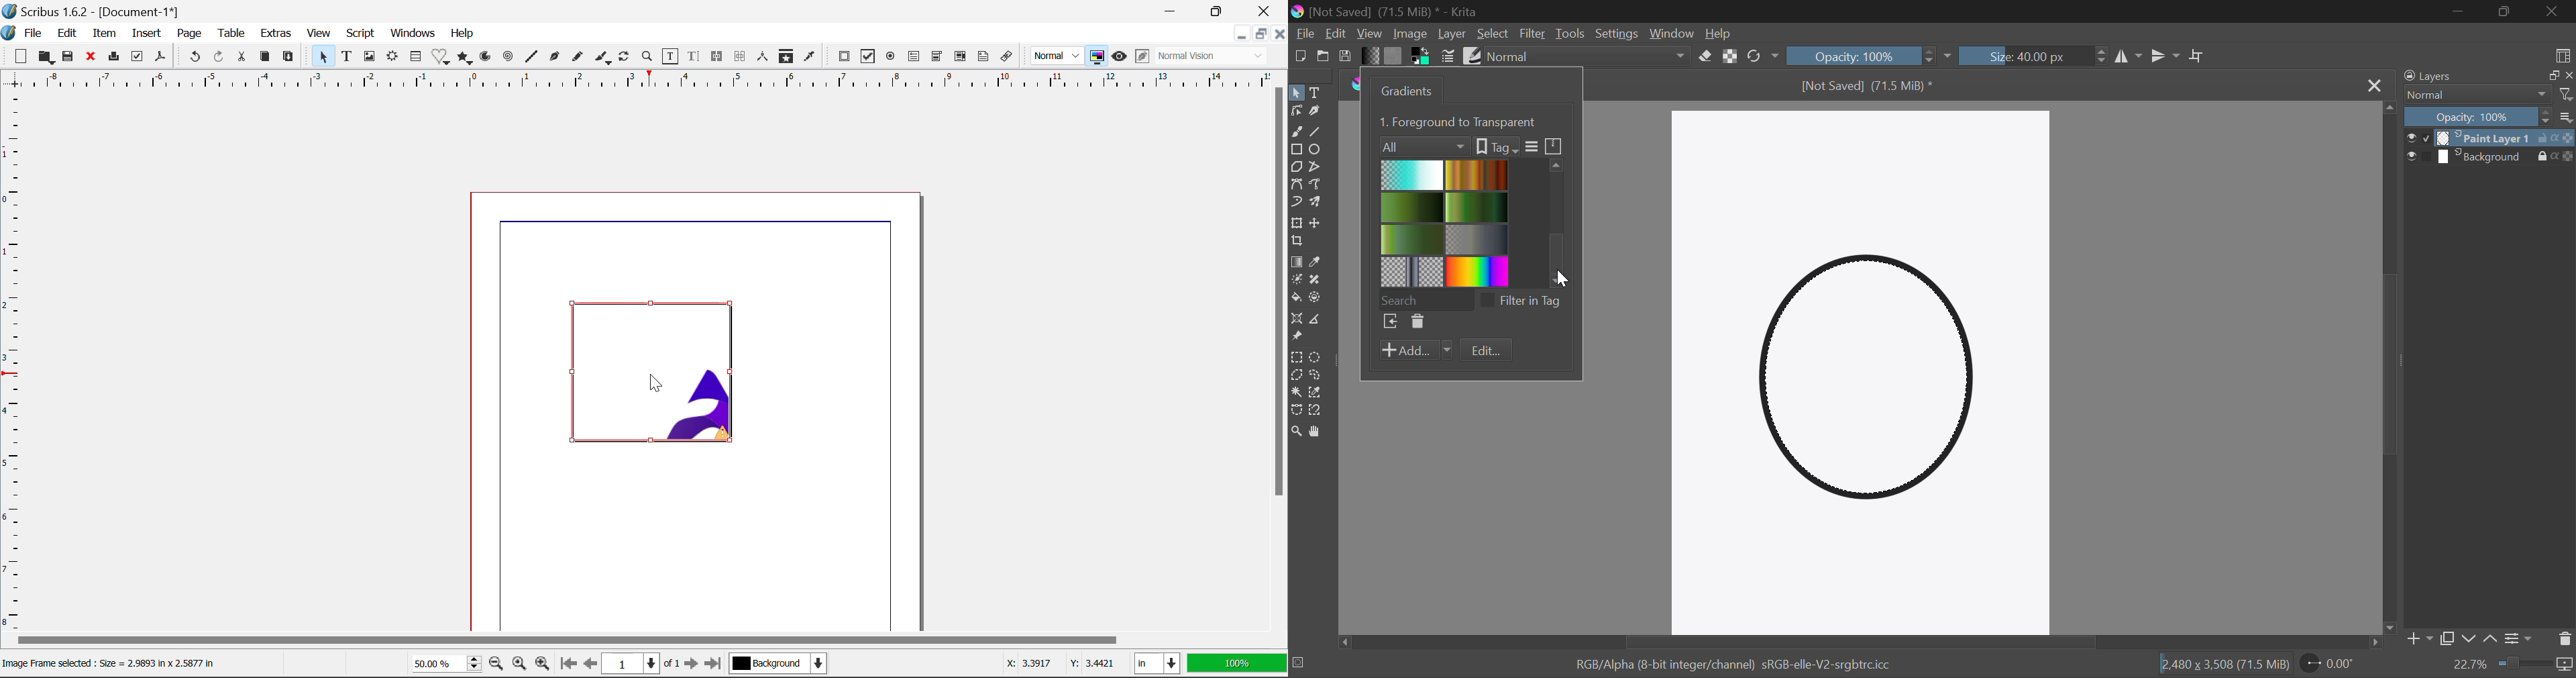  What do you see at coordinates (2565, 642) in the screenshot?
I see `Delete Layer` at bounding box center [2565, 642].